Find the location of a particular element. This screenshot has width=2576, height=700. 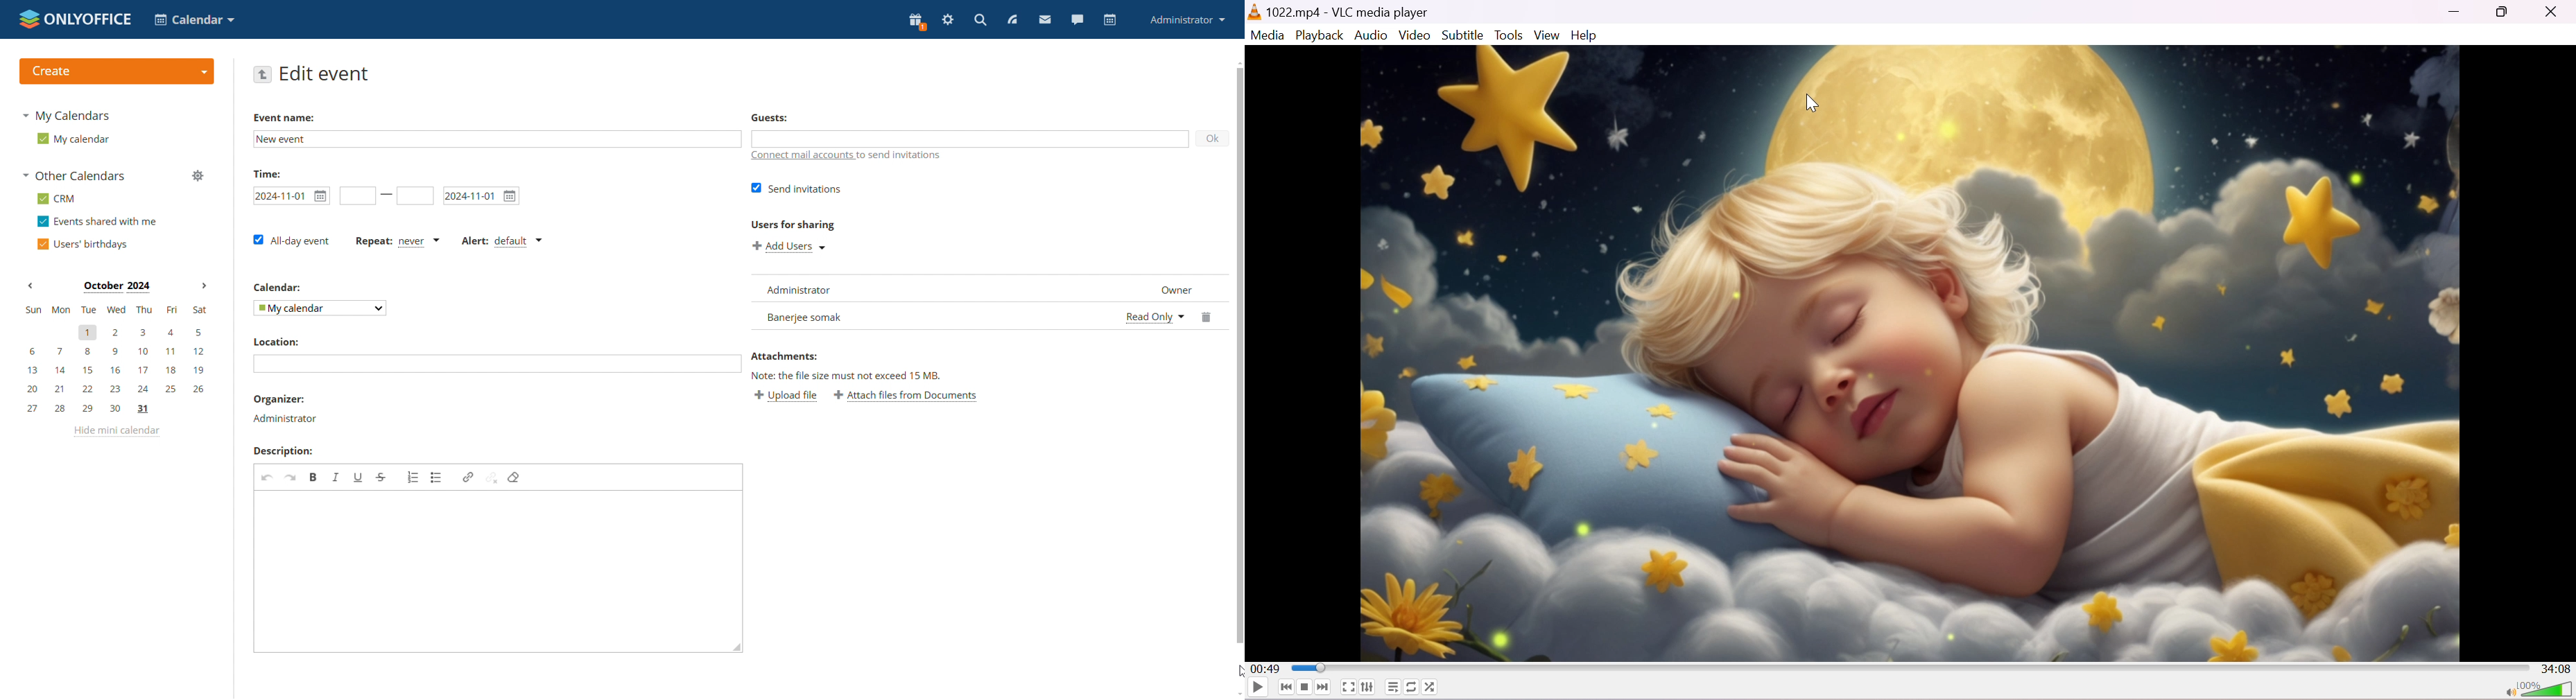

add users is located at coordinates (790, 247).